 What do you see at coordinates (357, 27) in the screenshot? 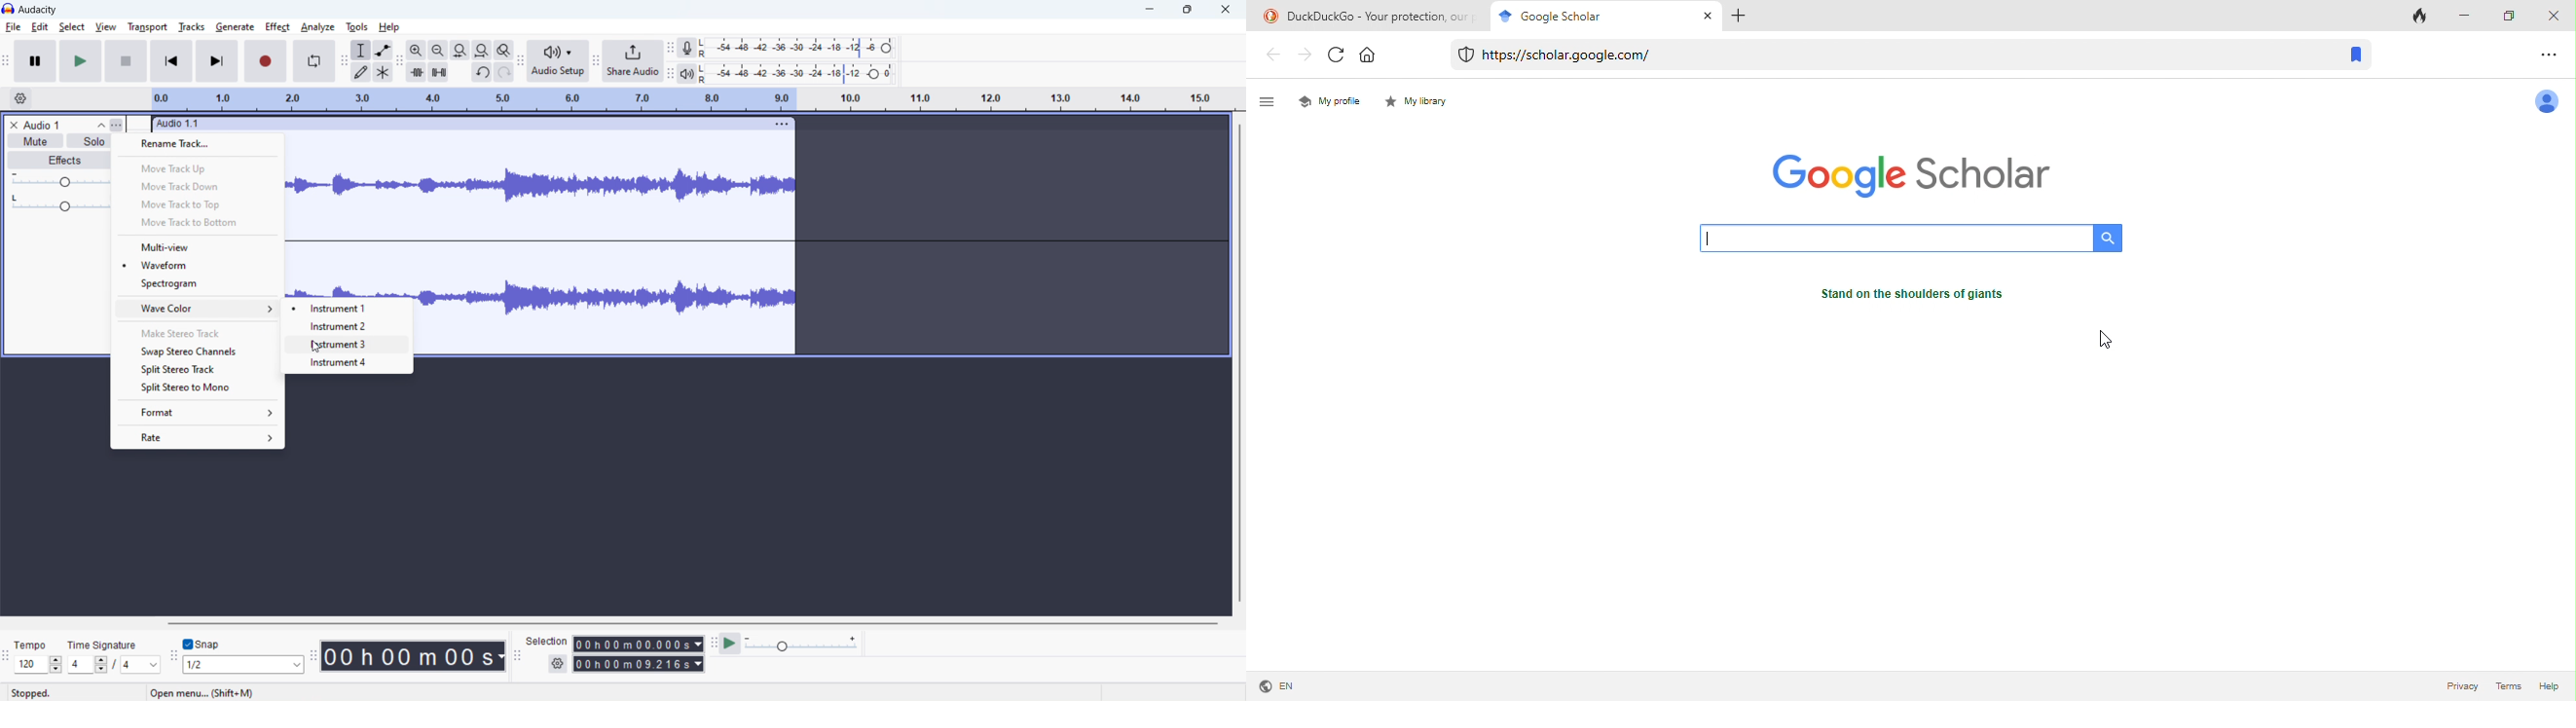
I see `tools` at bounding box center [357, 27].